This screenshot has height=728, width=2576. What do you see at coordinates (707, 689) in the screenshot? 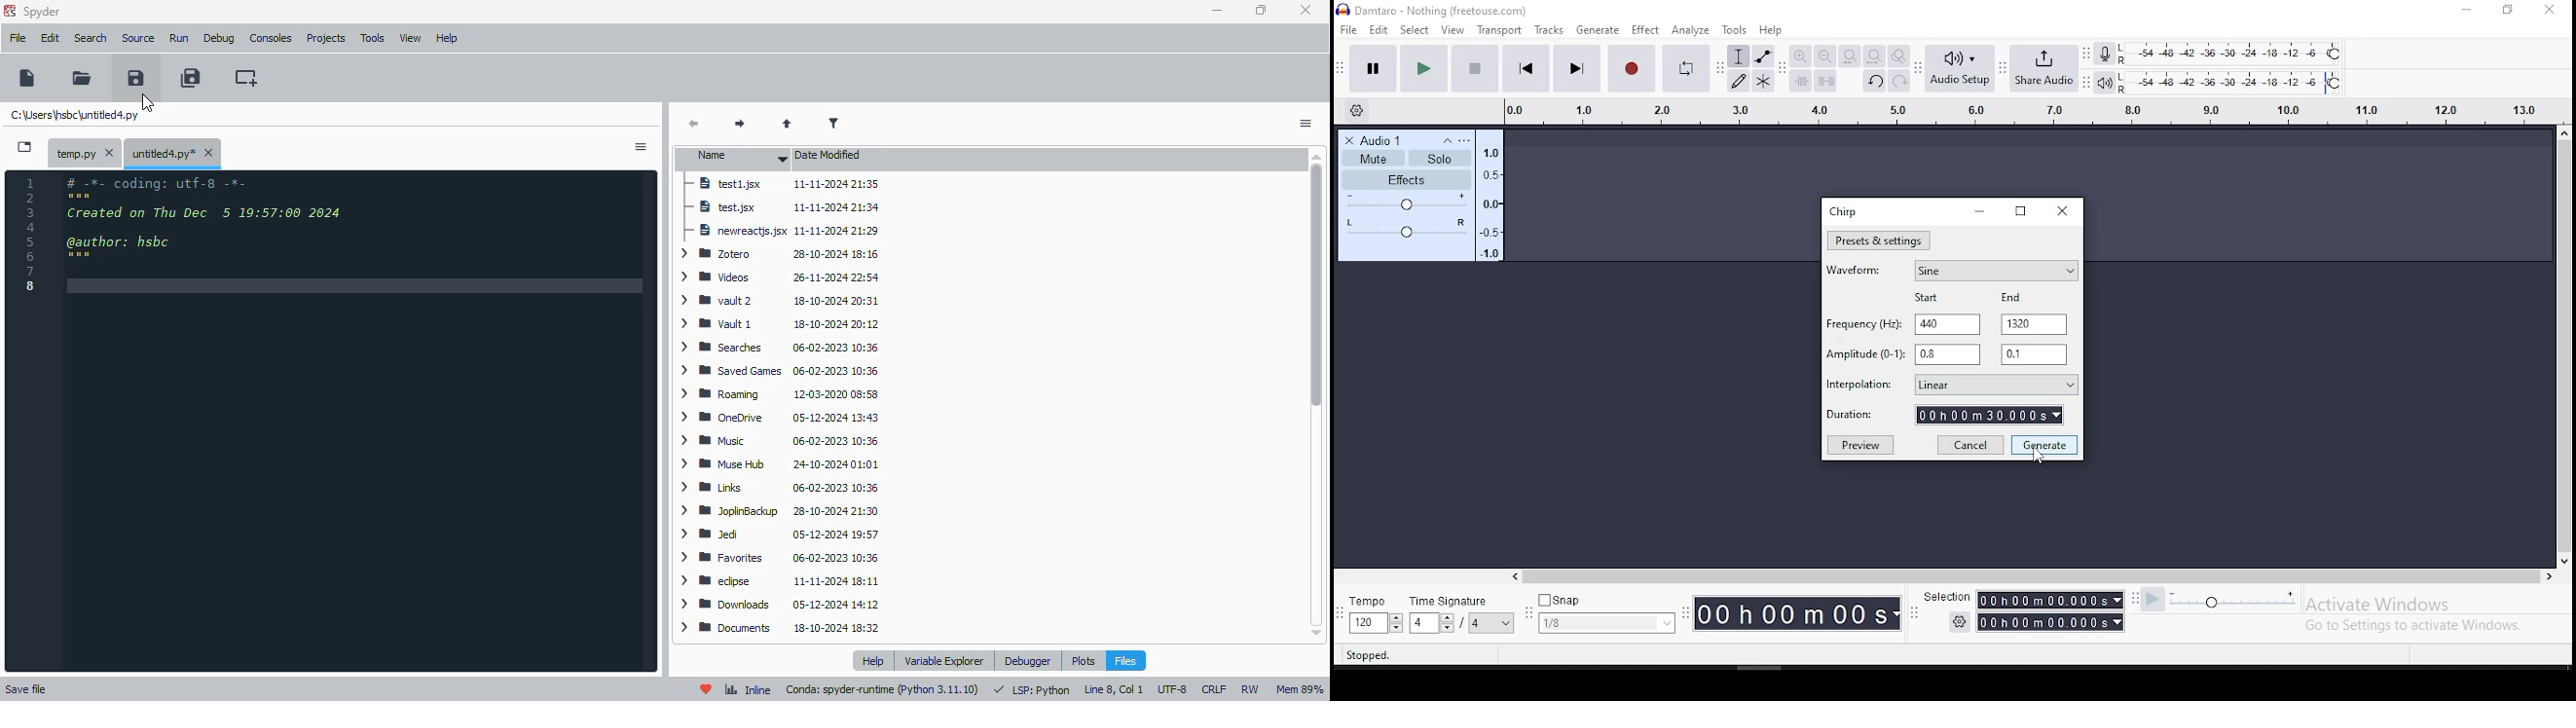
I see `help spyder!` at bounding box center [707, 689].